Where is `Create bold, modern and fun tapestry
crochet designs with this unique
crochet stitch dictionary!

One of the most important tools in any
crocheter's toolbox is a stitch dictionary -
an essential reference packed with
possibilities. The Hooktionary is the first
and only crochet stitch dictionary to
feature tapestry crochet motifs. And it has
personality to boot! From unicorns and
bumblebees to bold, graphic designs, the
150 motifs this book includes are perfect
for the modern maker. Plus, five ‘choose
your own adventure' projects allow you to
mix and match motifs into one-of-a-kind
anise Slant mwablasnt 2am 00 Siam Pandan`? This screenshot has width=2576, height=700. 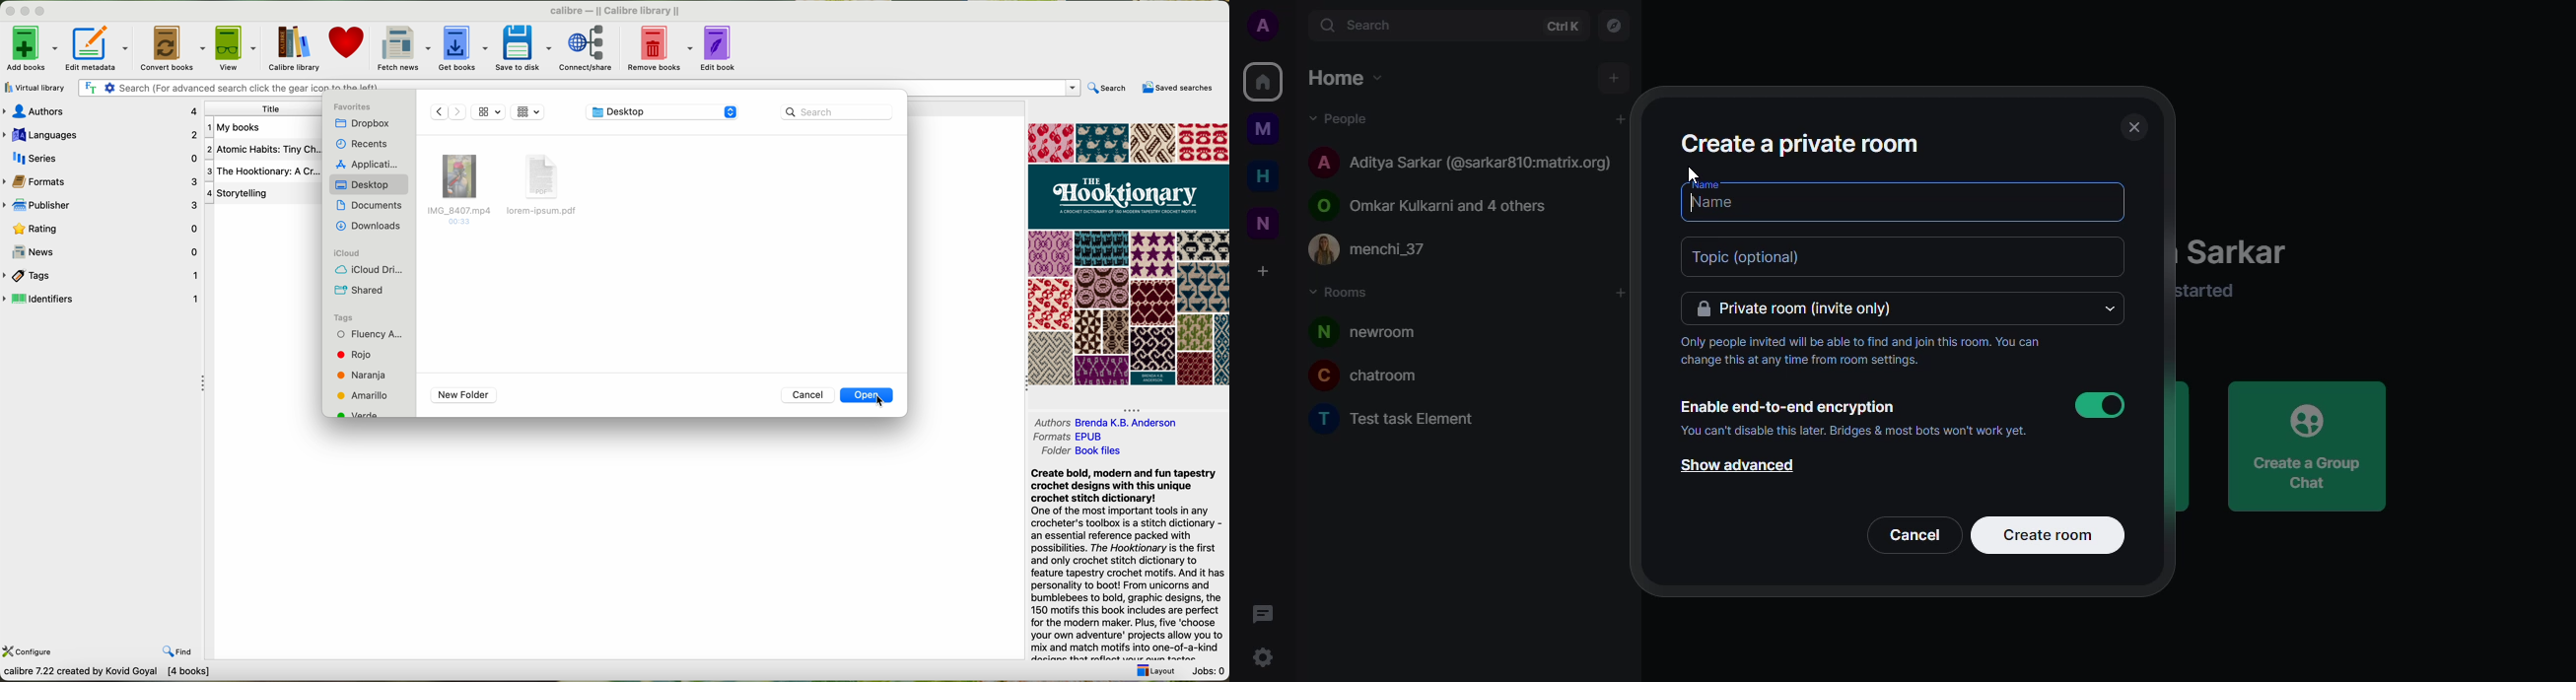 Create bold, modern and fun tapestry
crochet designs with this unique
crochet stitch dictionary!

One of the most important tools in any
crocheter's toolbox is a stitch dictionary -
an essential reference packed with
possibilities. The Hooktionary is the first
and only crochet stitch dictionary to
feature tapestry crochet motifs. And it has
personality to boot! From unicorns and
bumblebees to bold, graphic designs, the
150 motifs this book includes are perfect
for the modern maker. Plus, five ‘choose
your own adventure' projects allow you to
mix and match motifs into one-of-a-kind
anise Slant mwablasnt 2am 00 Siam Pandan is located at coordinates (1121, 562).